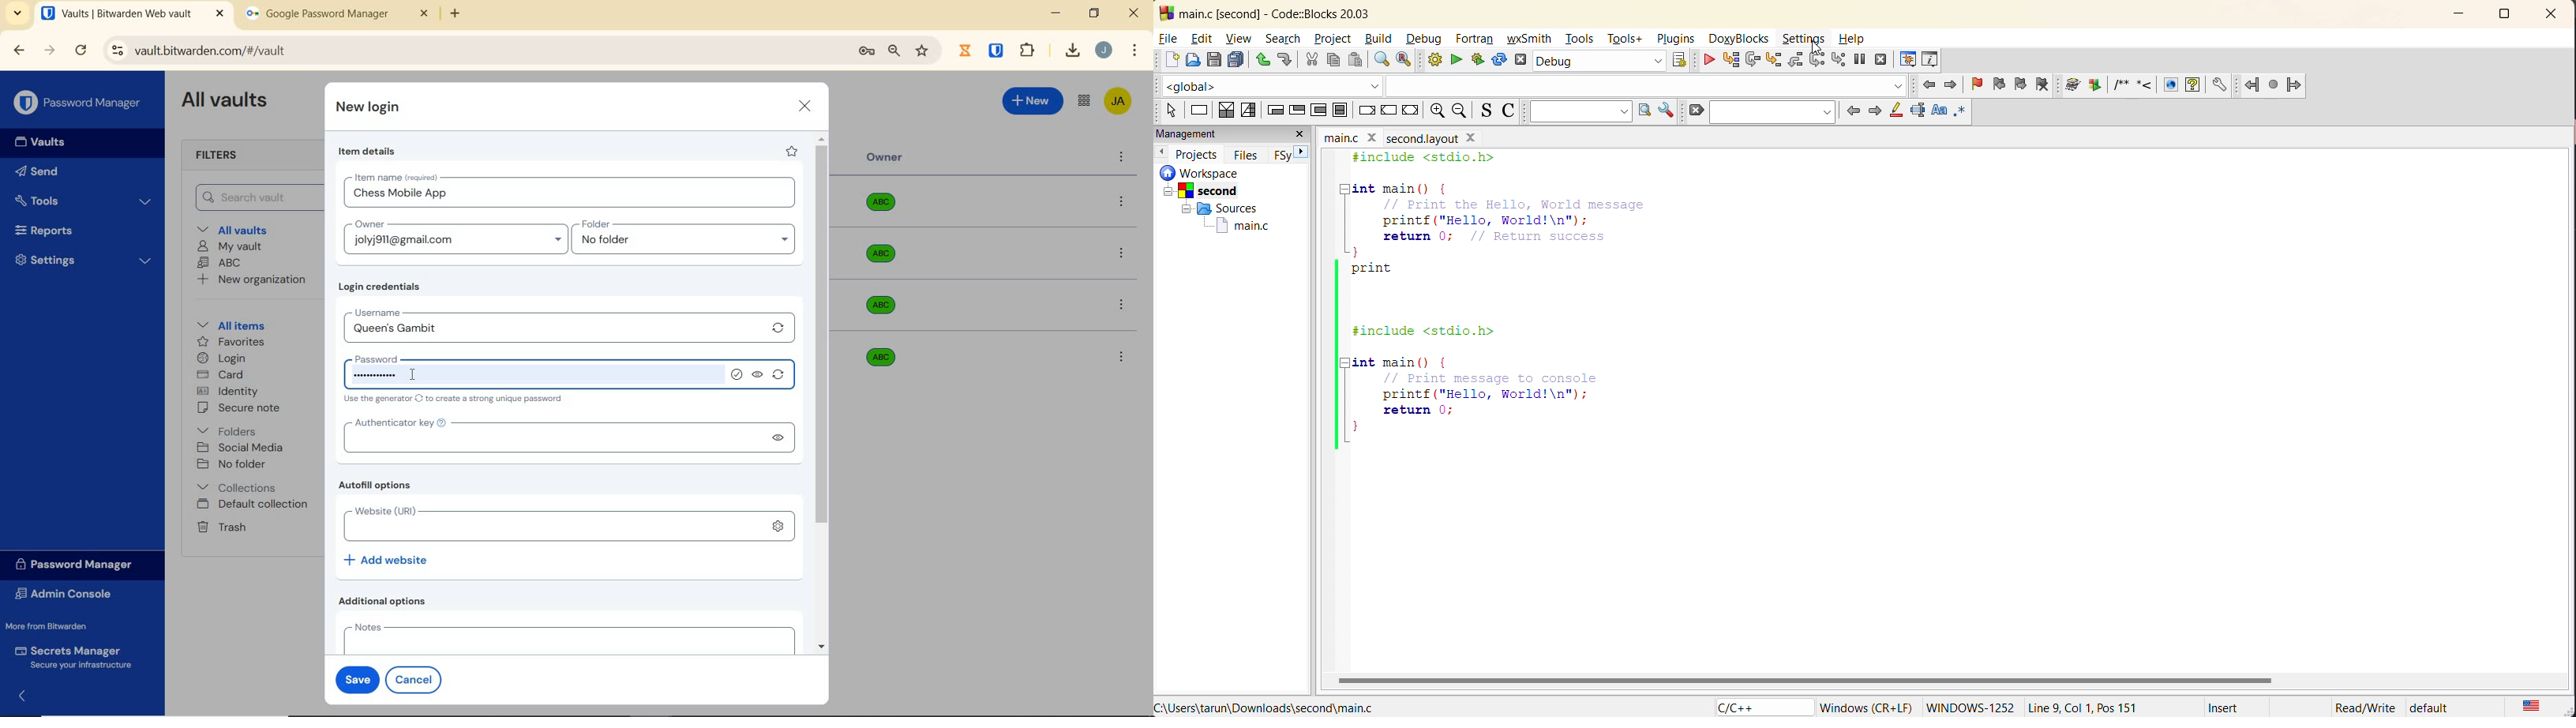 The width and height of the screenshot is (2576, 728). Describe the element at coordinates (1997, 84) in the screenshot. I see `previous bookmark` at that location.